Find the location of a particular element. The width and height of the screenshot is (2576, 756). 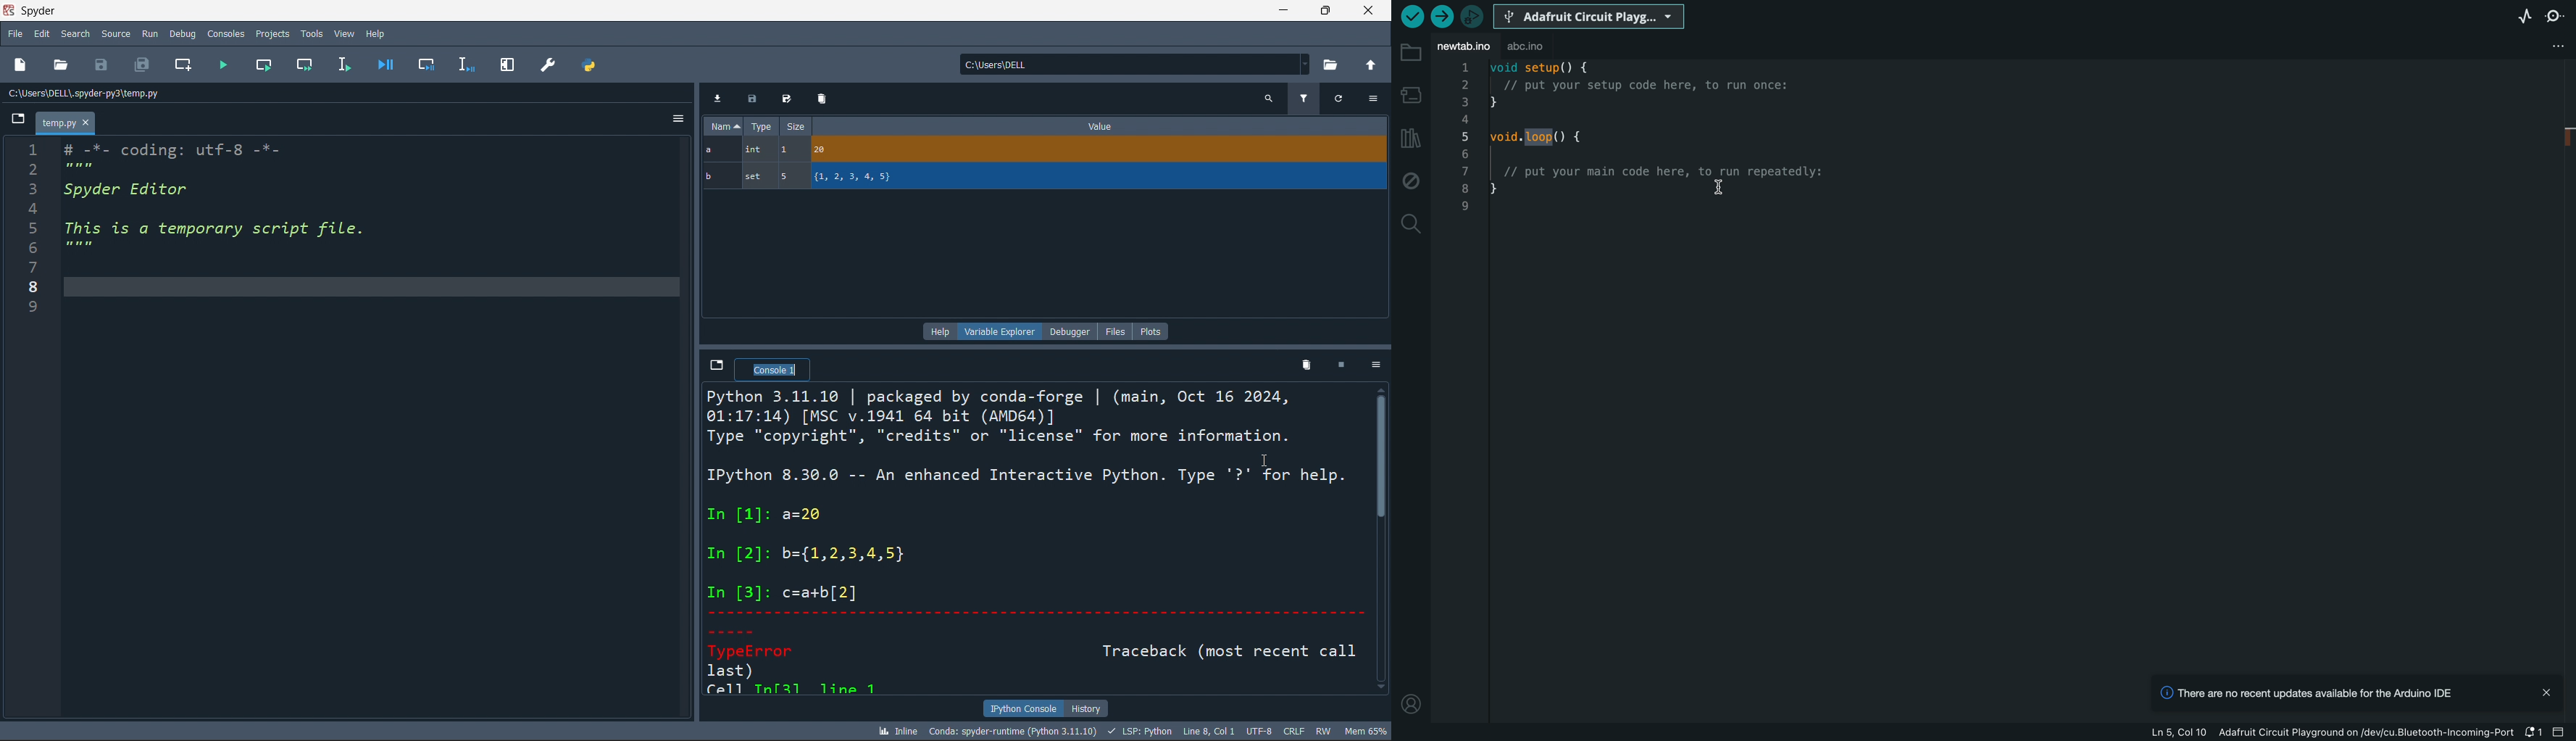

c:\users\dell\.spyder-py3\temp.py is located at coordinates (124, 94).